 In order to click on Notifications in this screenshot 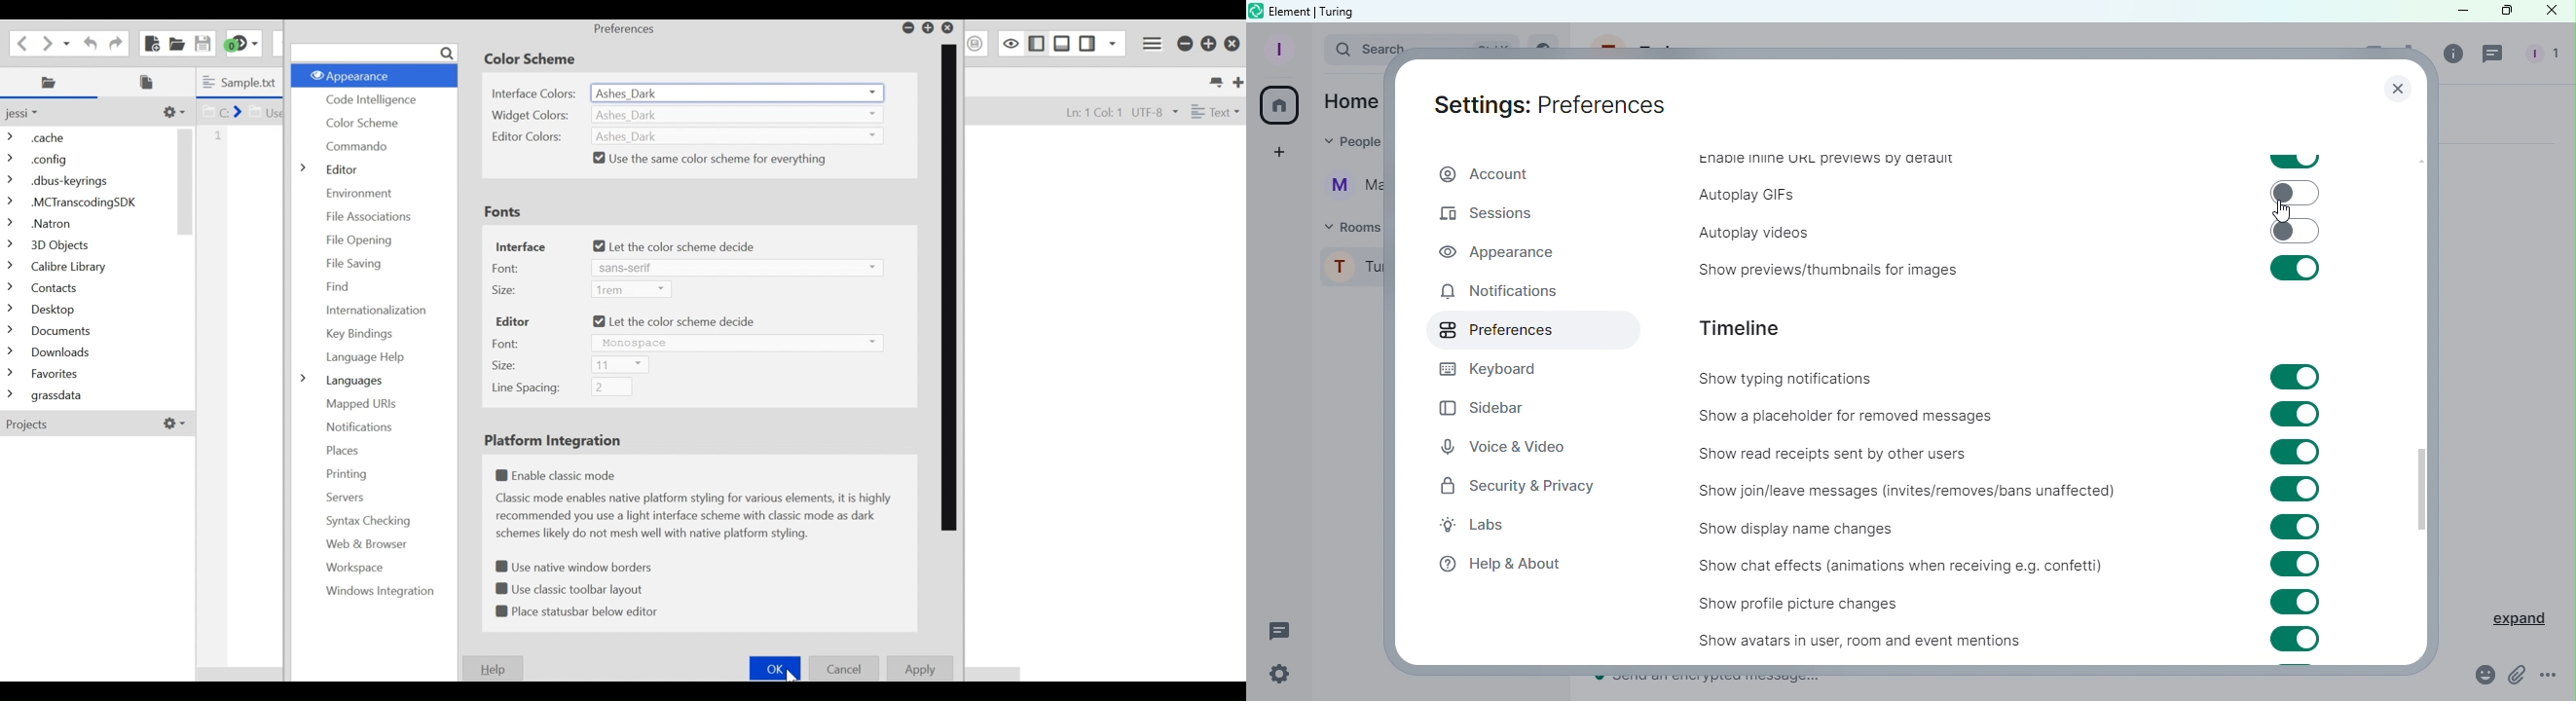, I will do `click(359, 428)`.